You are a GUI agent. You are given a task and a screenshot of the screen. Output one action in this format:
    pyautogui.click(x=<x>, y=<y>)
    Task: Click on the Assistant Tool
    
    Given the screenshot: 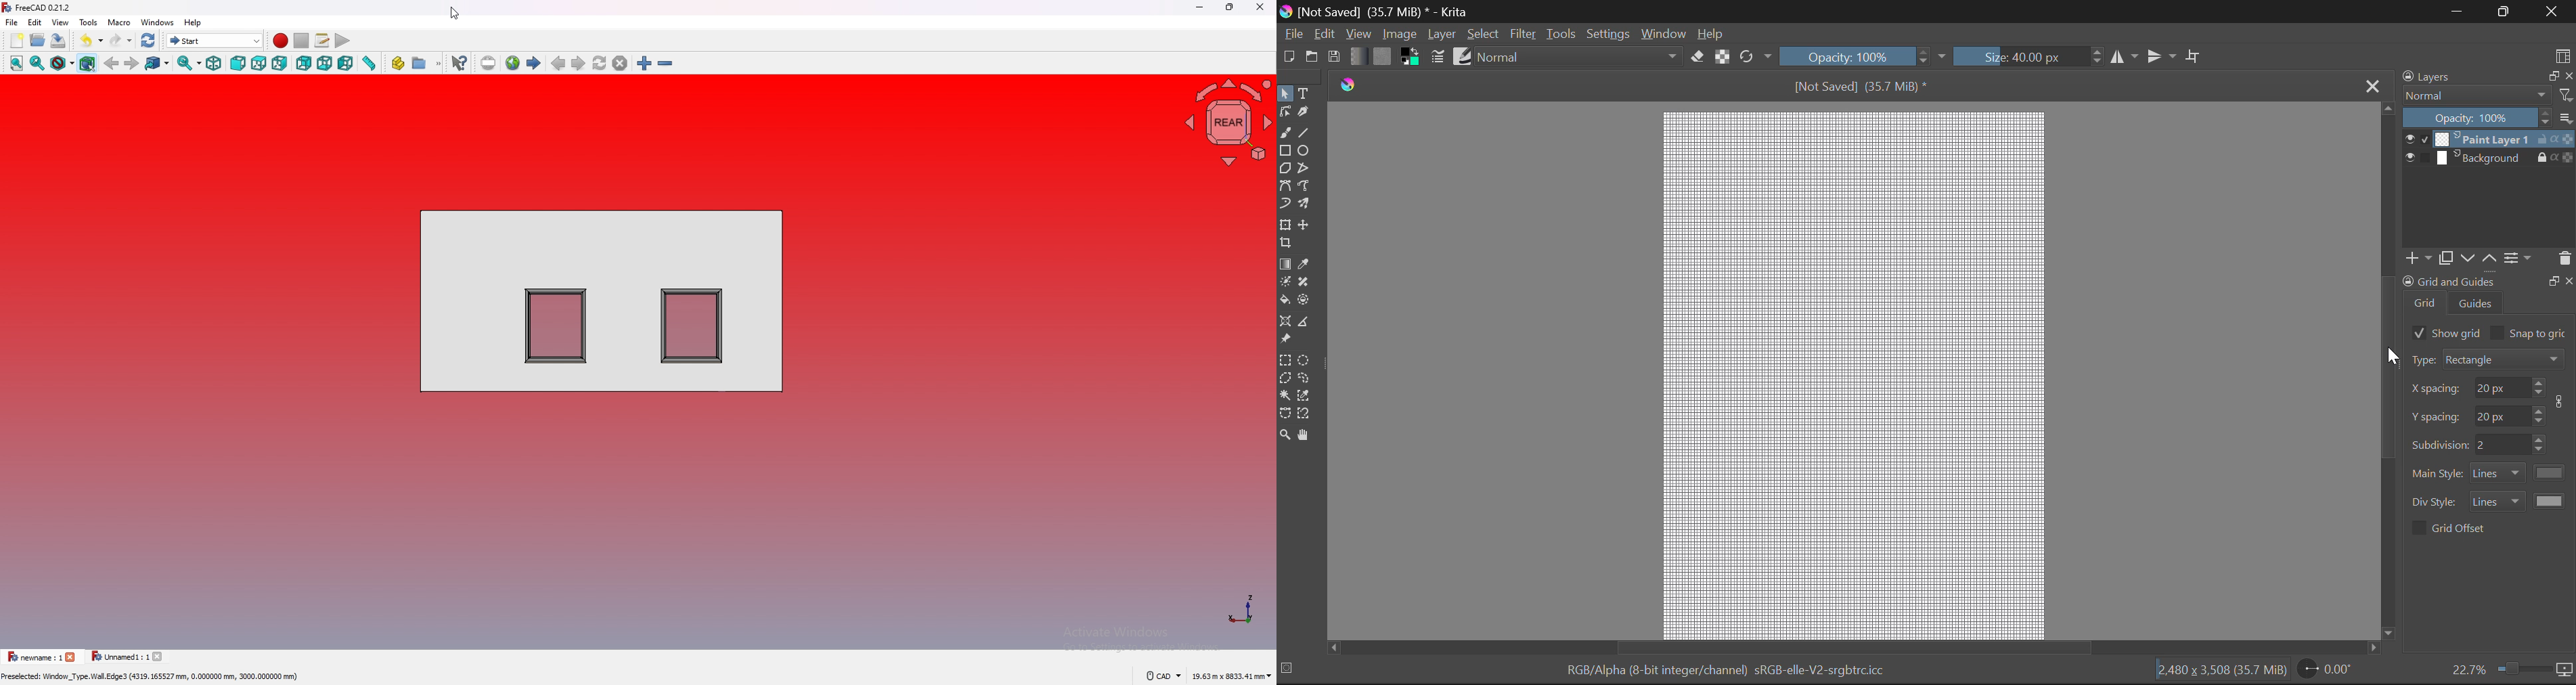 What is the action you would take?
    pyautogui.click(x=1286, y=322)
    